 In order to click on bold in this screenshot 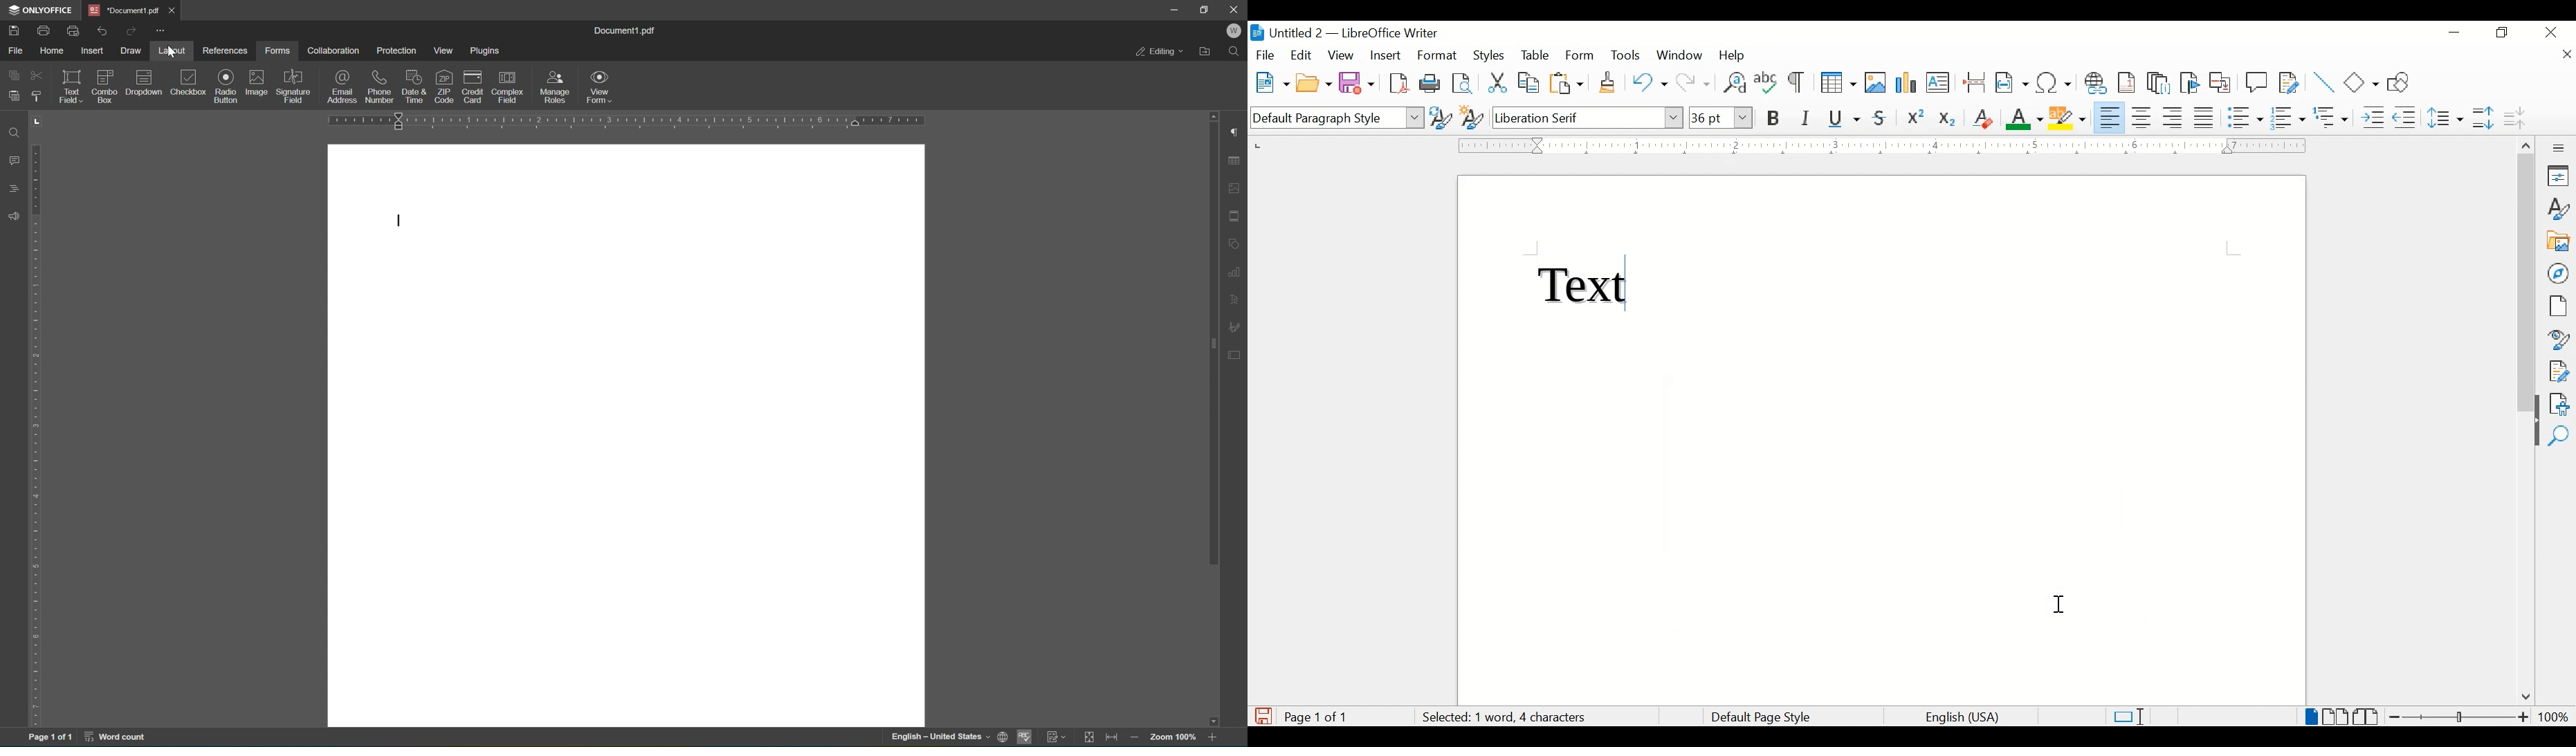, I will do `click(1774, 119)`.